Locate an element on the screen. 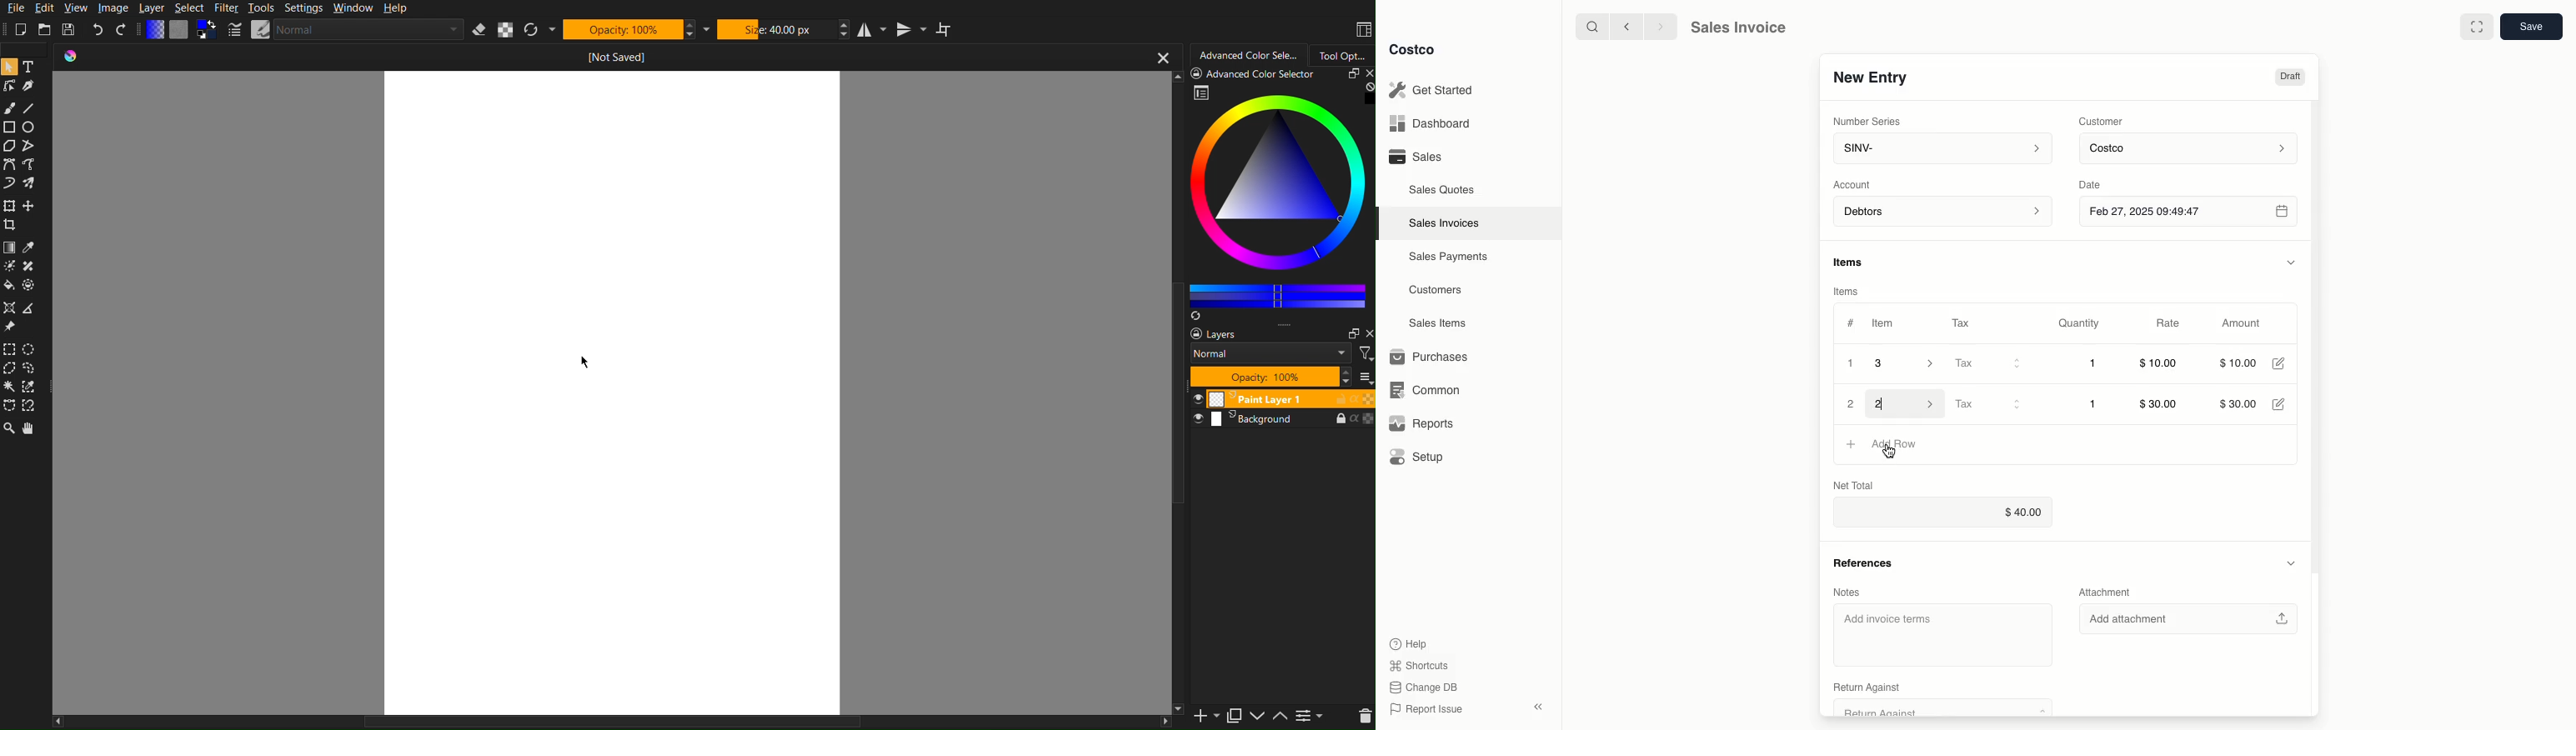 The width and height of the screenshot is (2576, 756). Report Issue is located at coordinates (1426, 709).